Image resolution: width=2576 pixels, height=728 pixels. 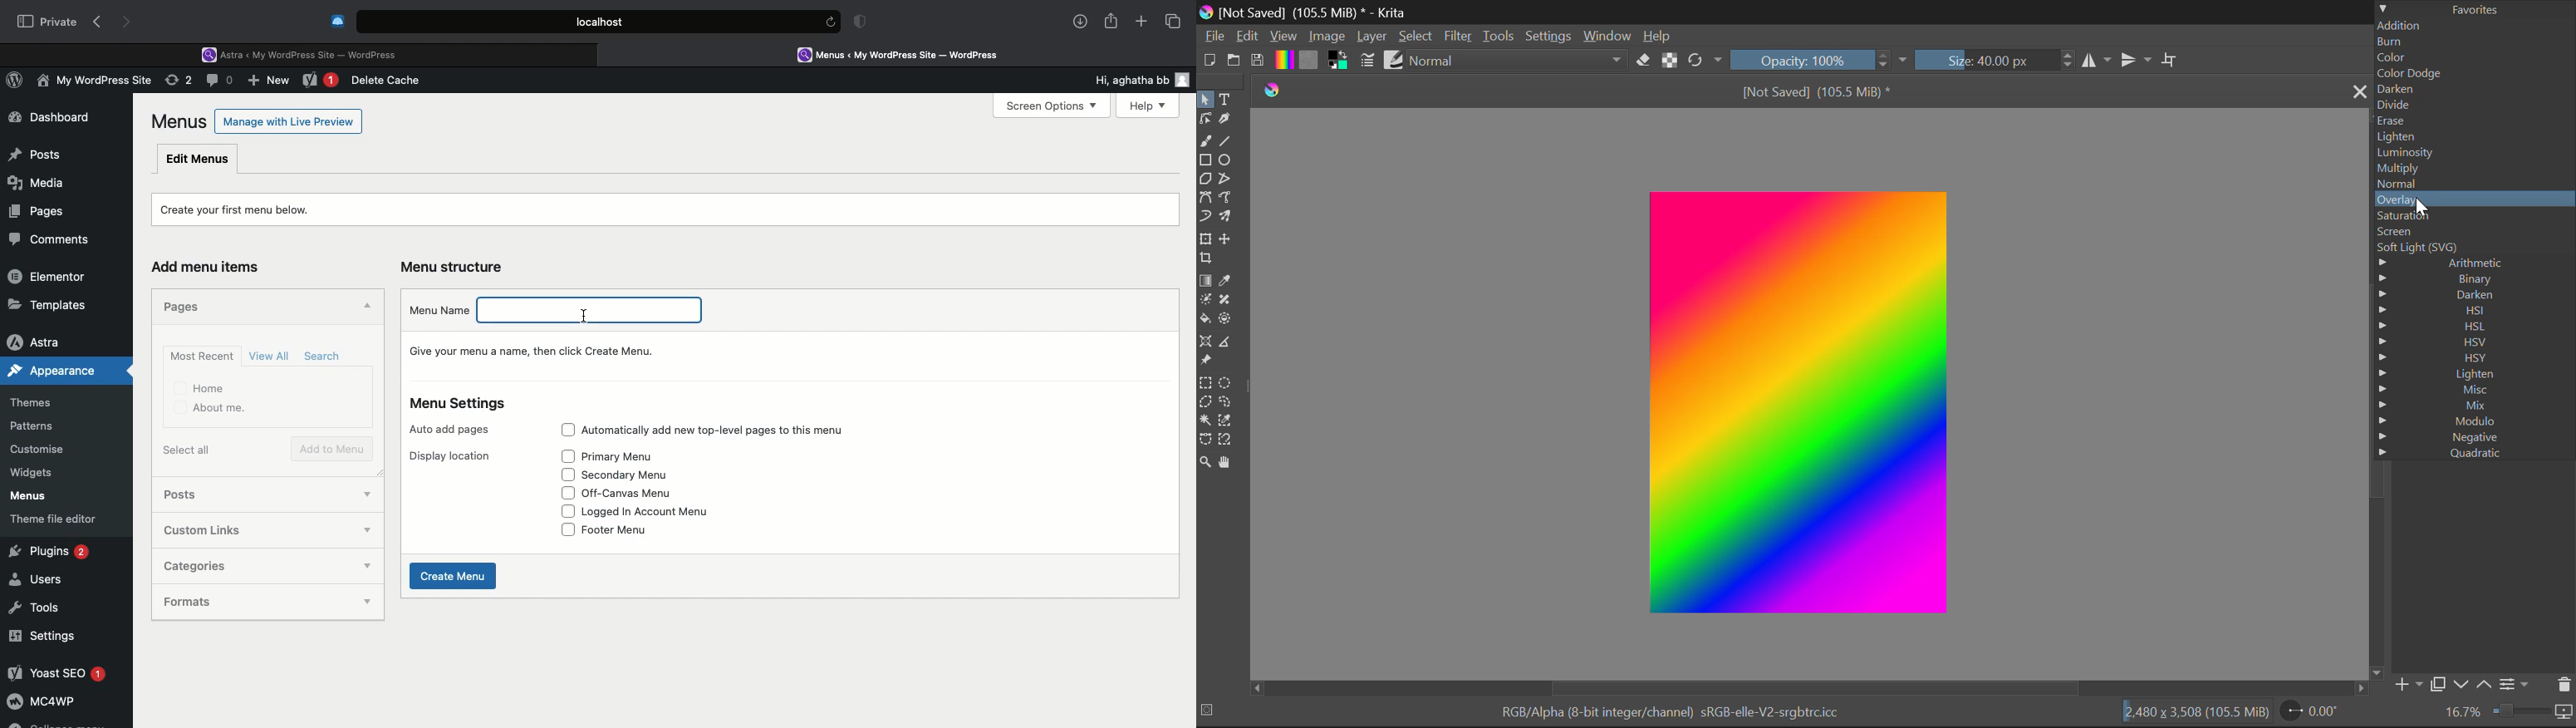 I want to click on user icon, so click(x=1185, y=80).